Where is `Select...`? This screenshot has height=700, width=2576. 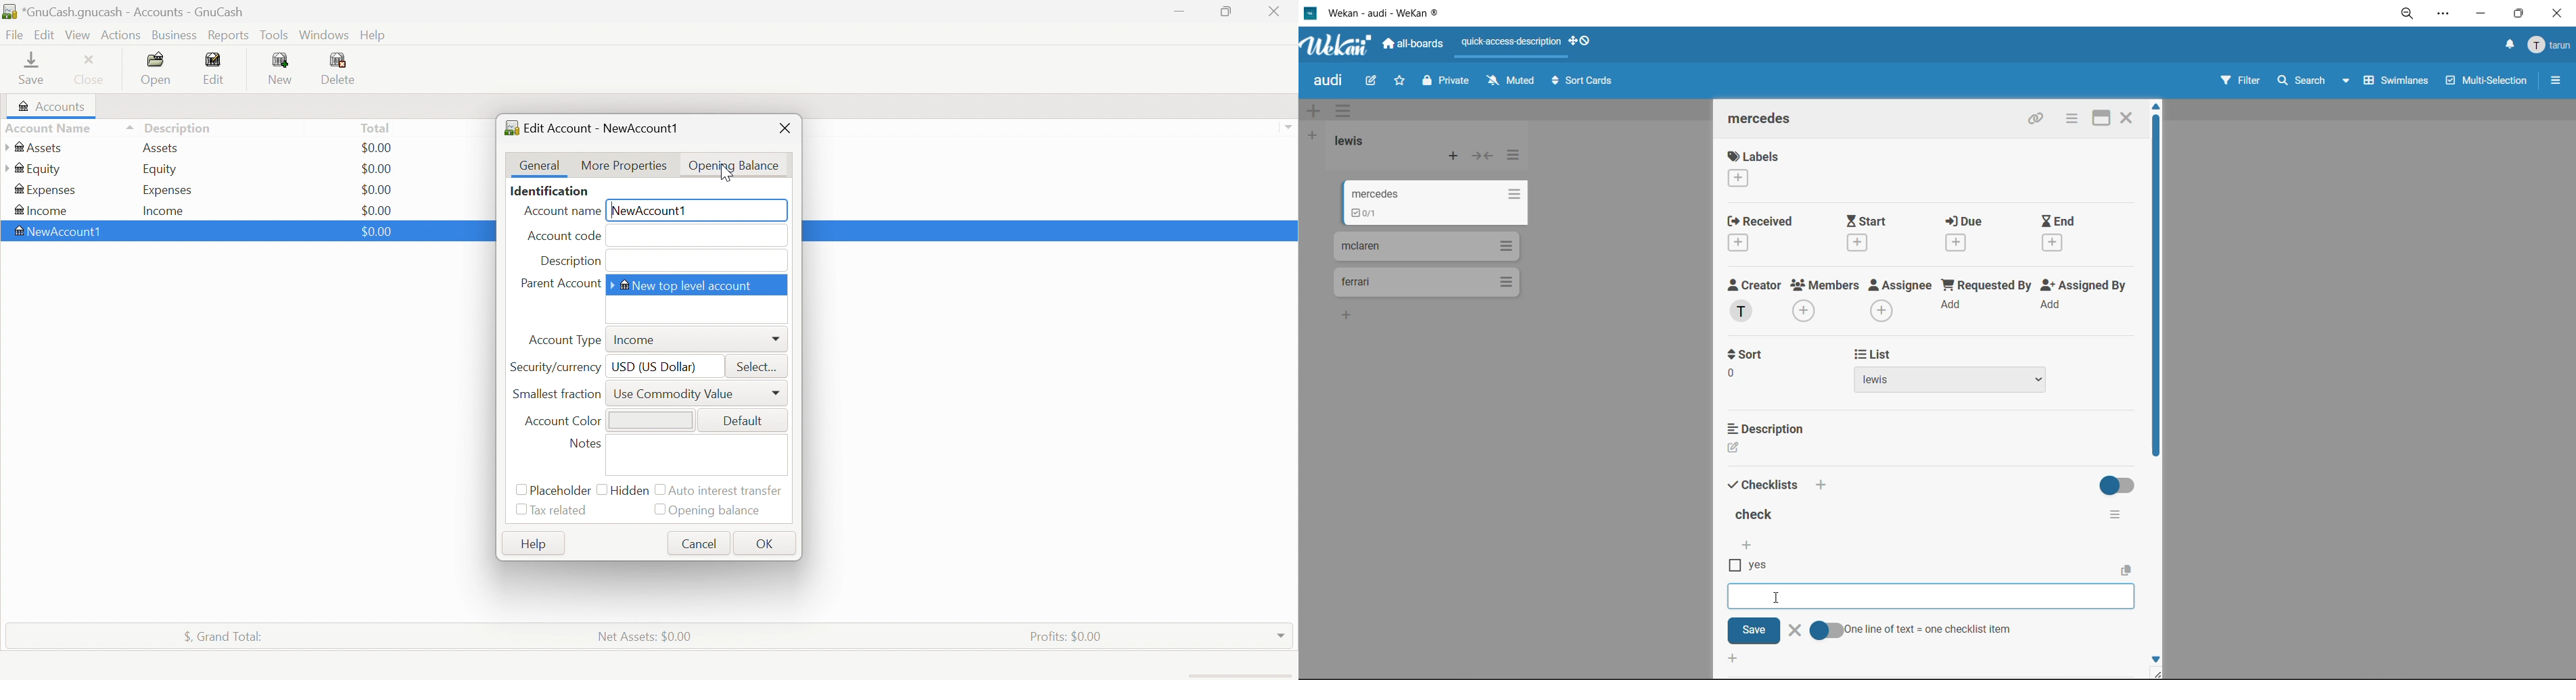 Select... is located at coordinates (755, 365).